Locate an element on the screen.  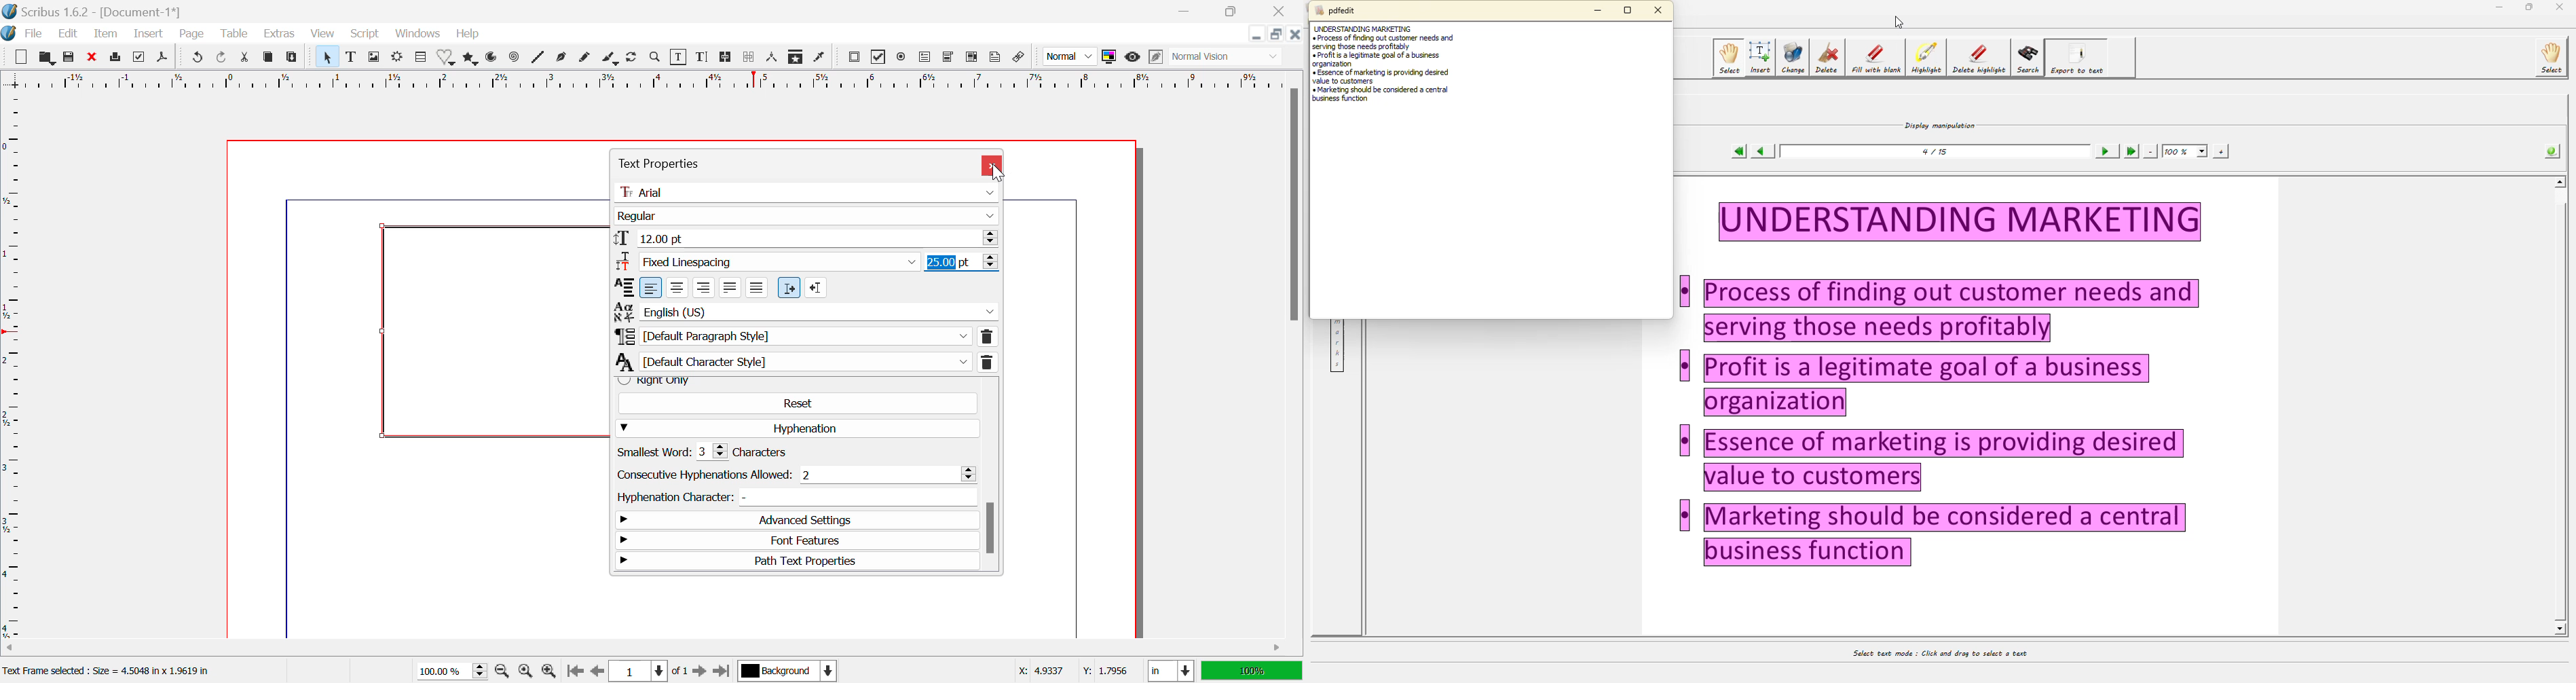
Zoom 100% is located at coordinates (453, 670).